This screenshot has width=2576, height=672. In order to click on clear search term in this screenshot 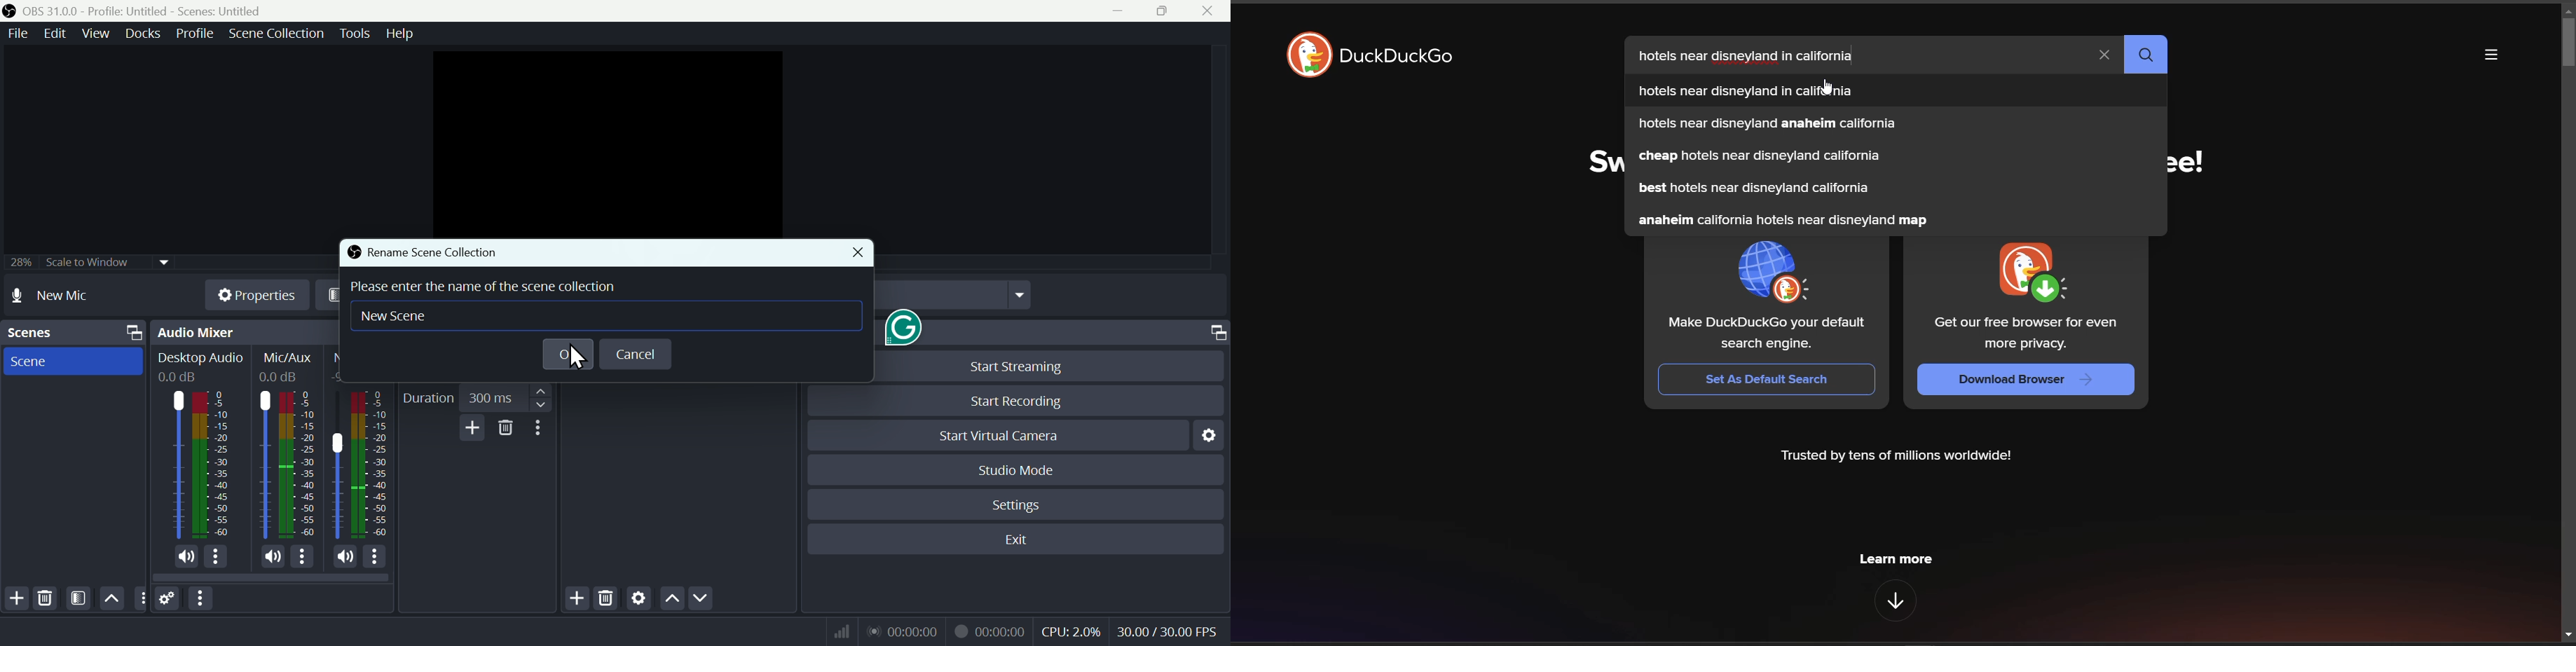, I will do `click(2104, 56)`.